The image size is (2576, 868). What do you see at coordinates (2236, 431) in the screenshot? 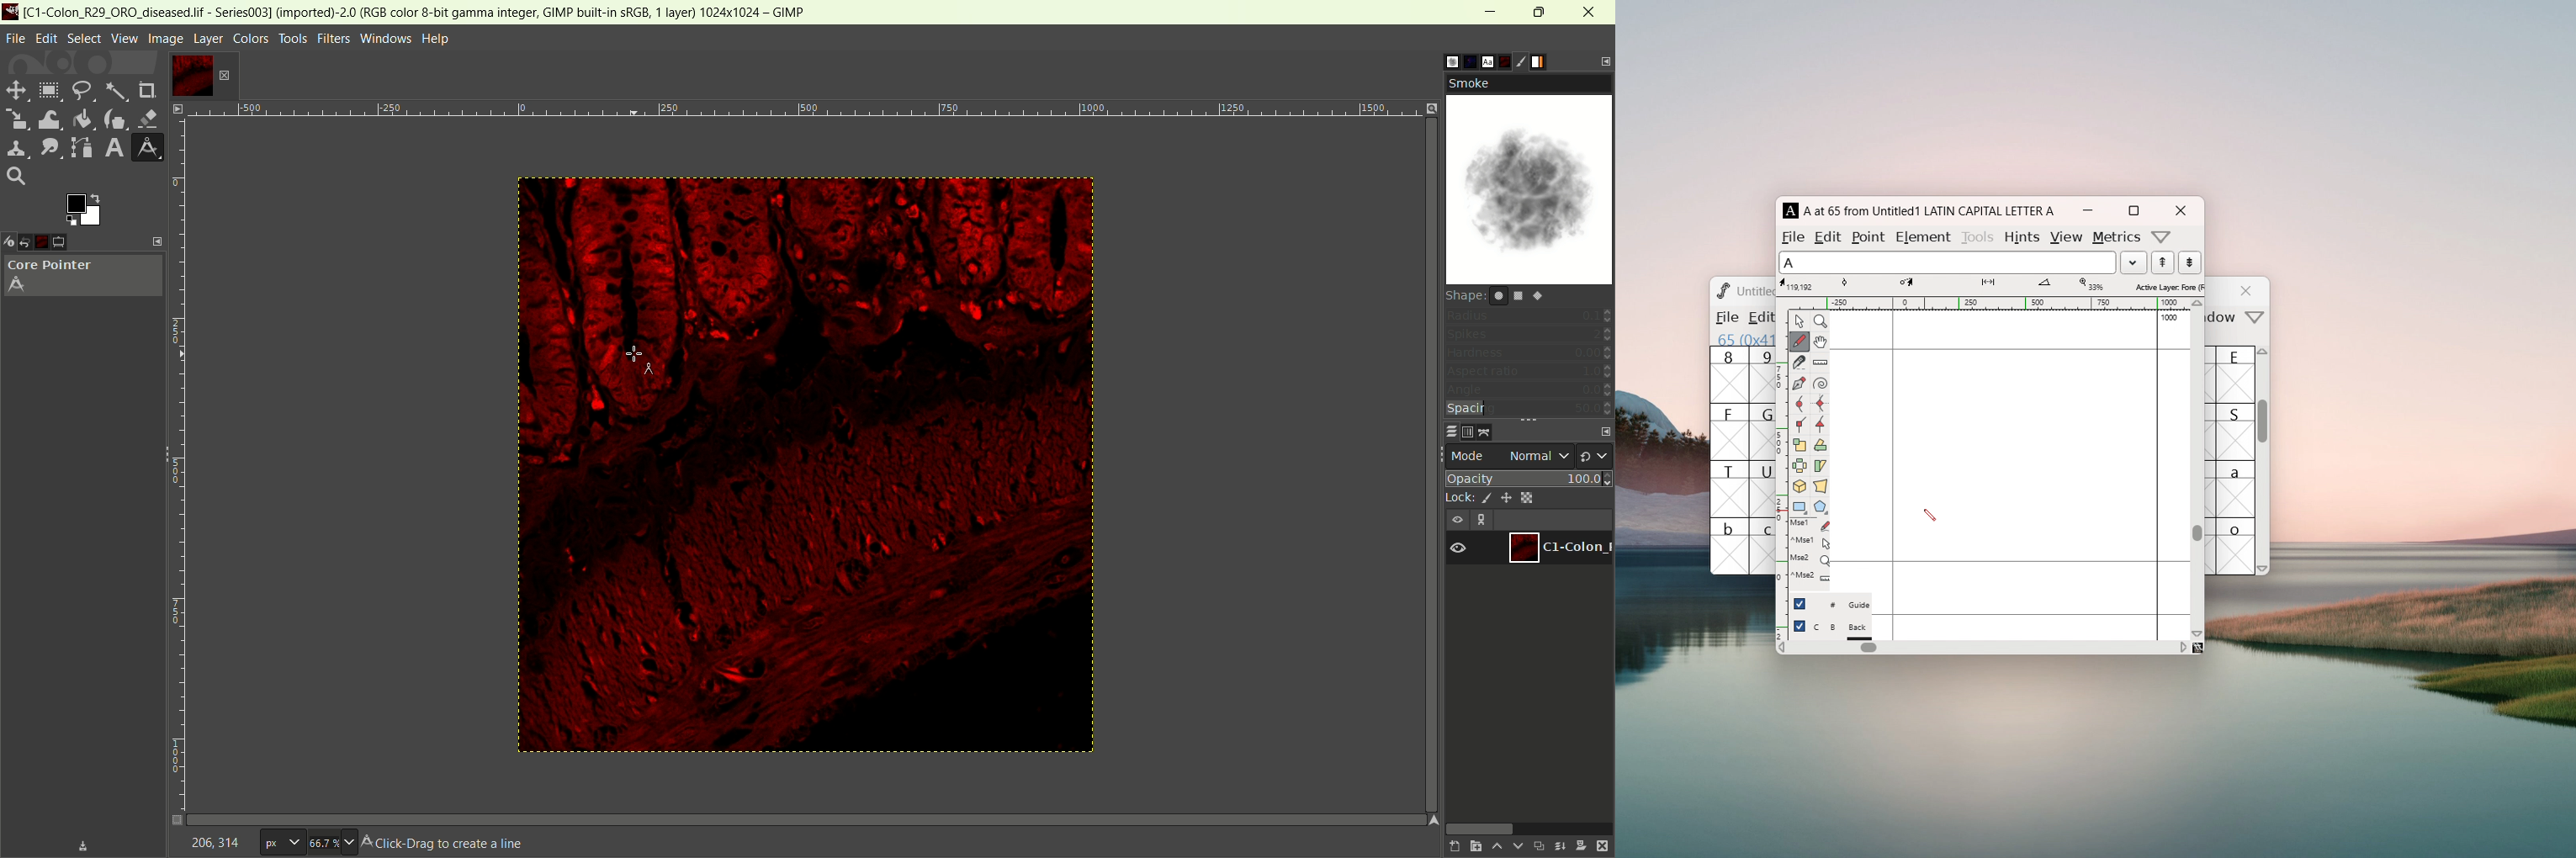
I see `S` at bounding box center [2236, 431].